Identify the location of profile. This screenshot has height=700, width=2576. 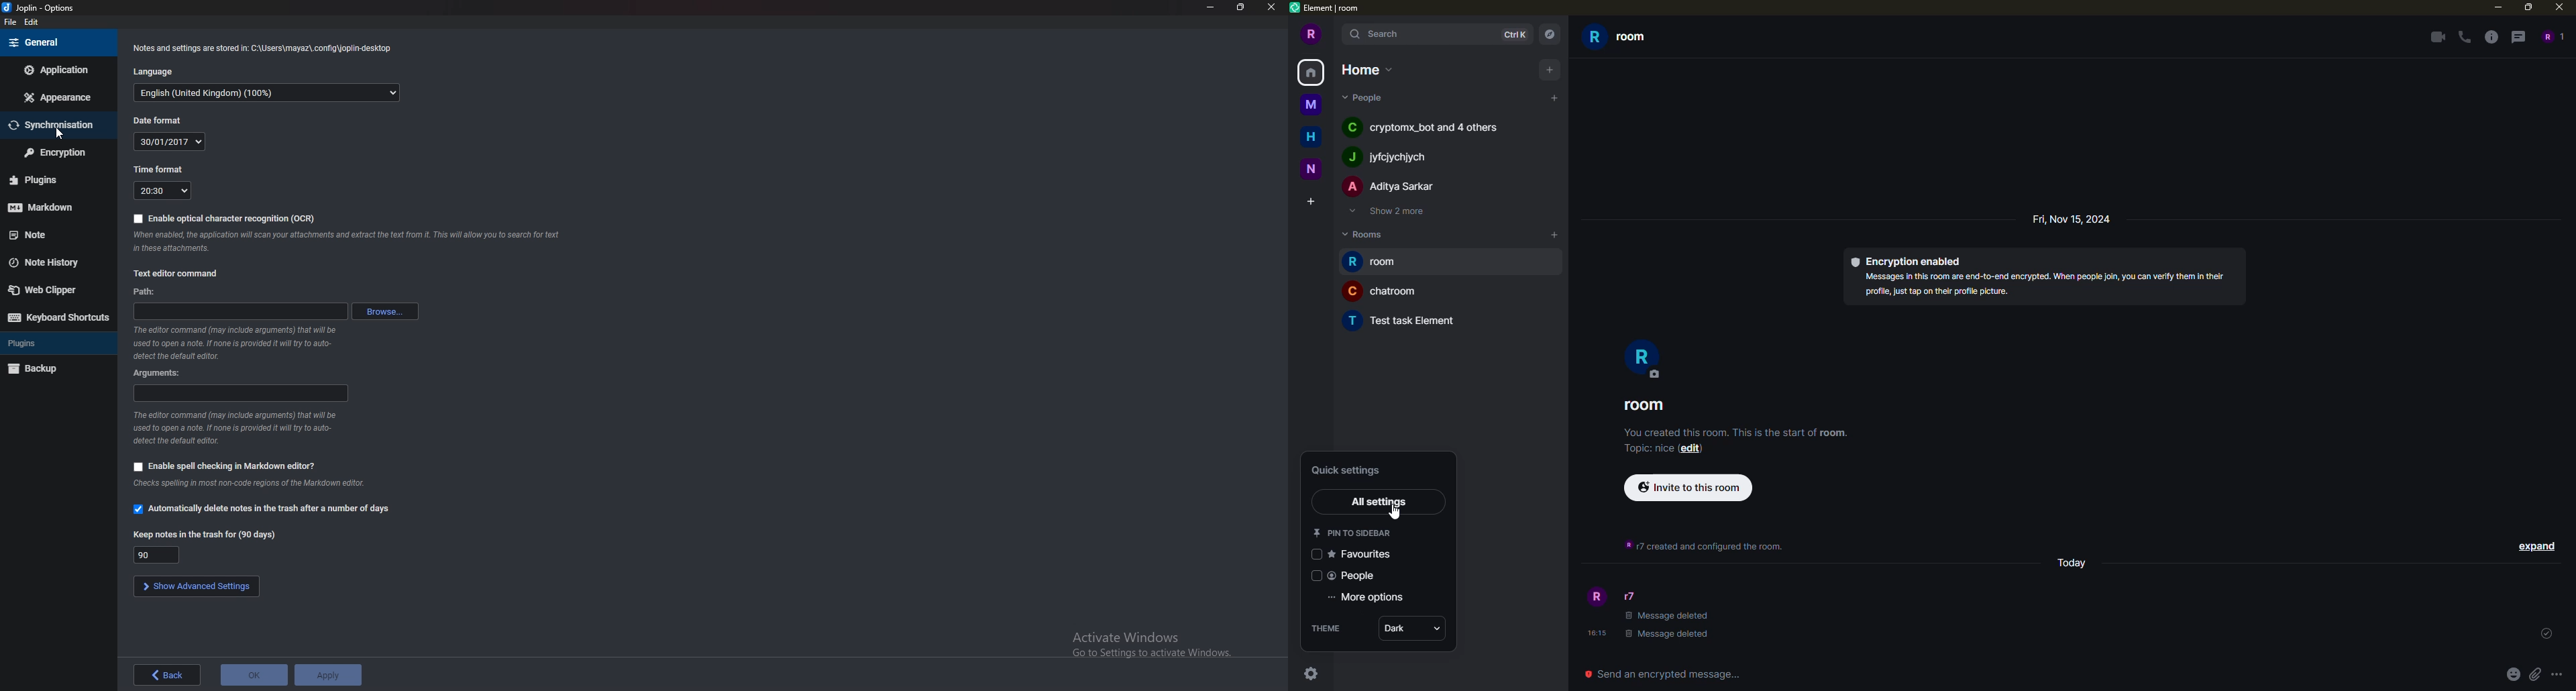
(1309, 34).